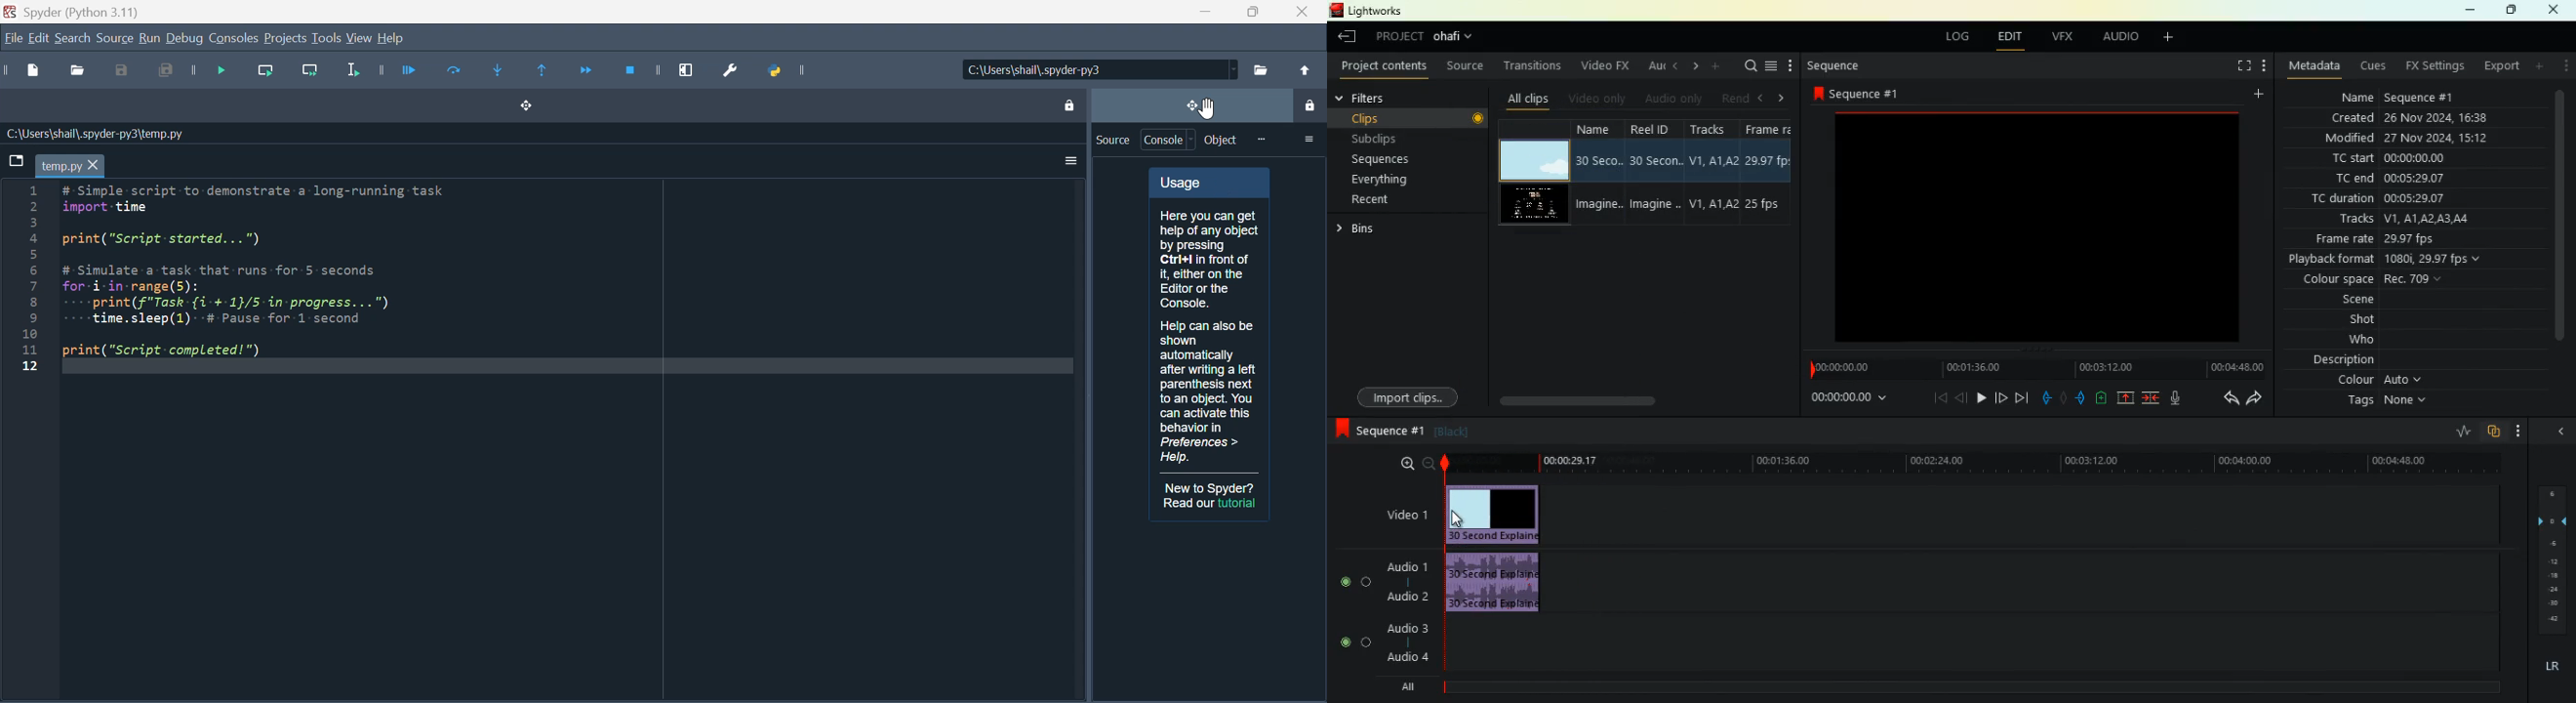 Image resolution: width=2576 pixels, height=728 pixels. I want to click on New to Spyder?, so click(1211, 488).